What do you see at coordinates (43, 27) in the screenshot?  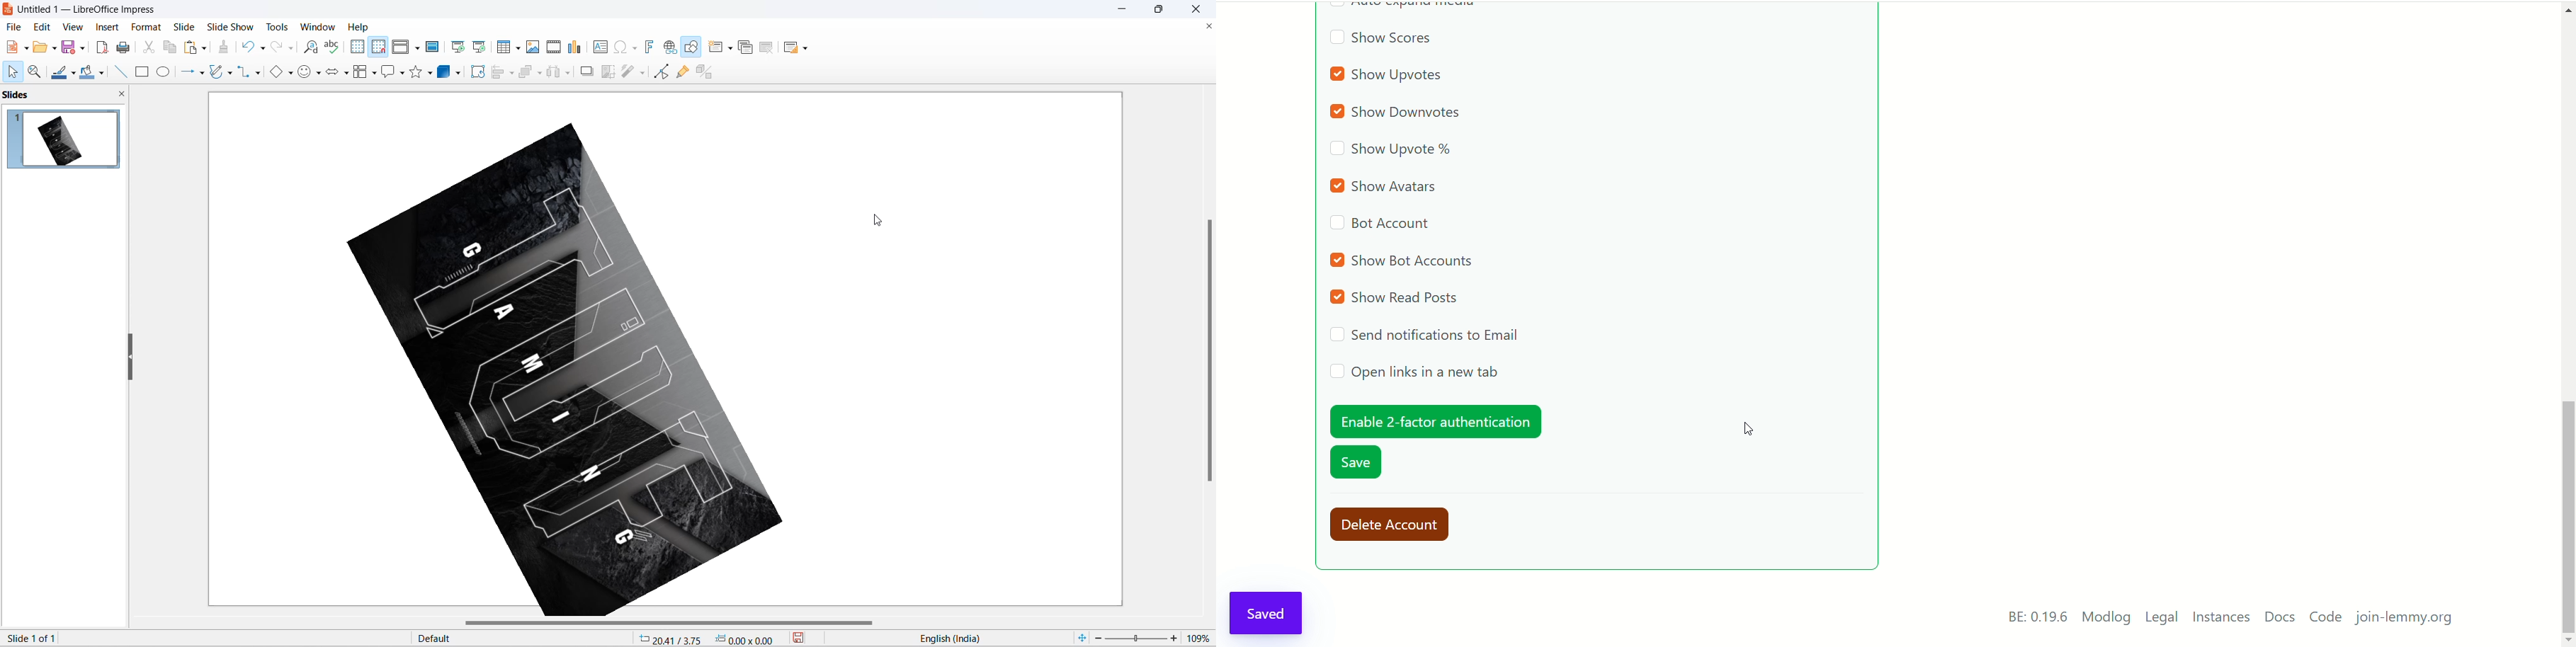 I see `edit` at bounding box center [43, 27].